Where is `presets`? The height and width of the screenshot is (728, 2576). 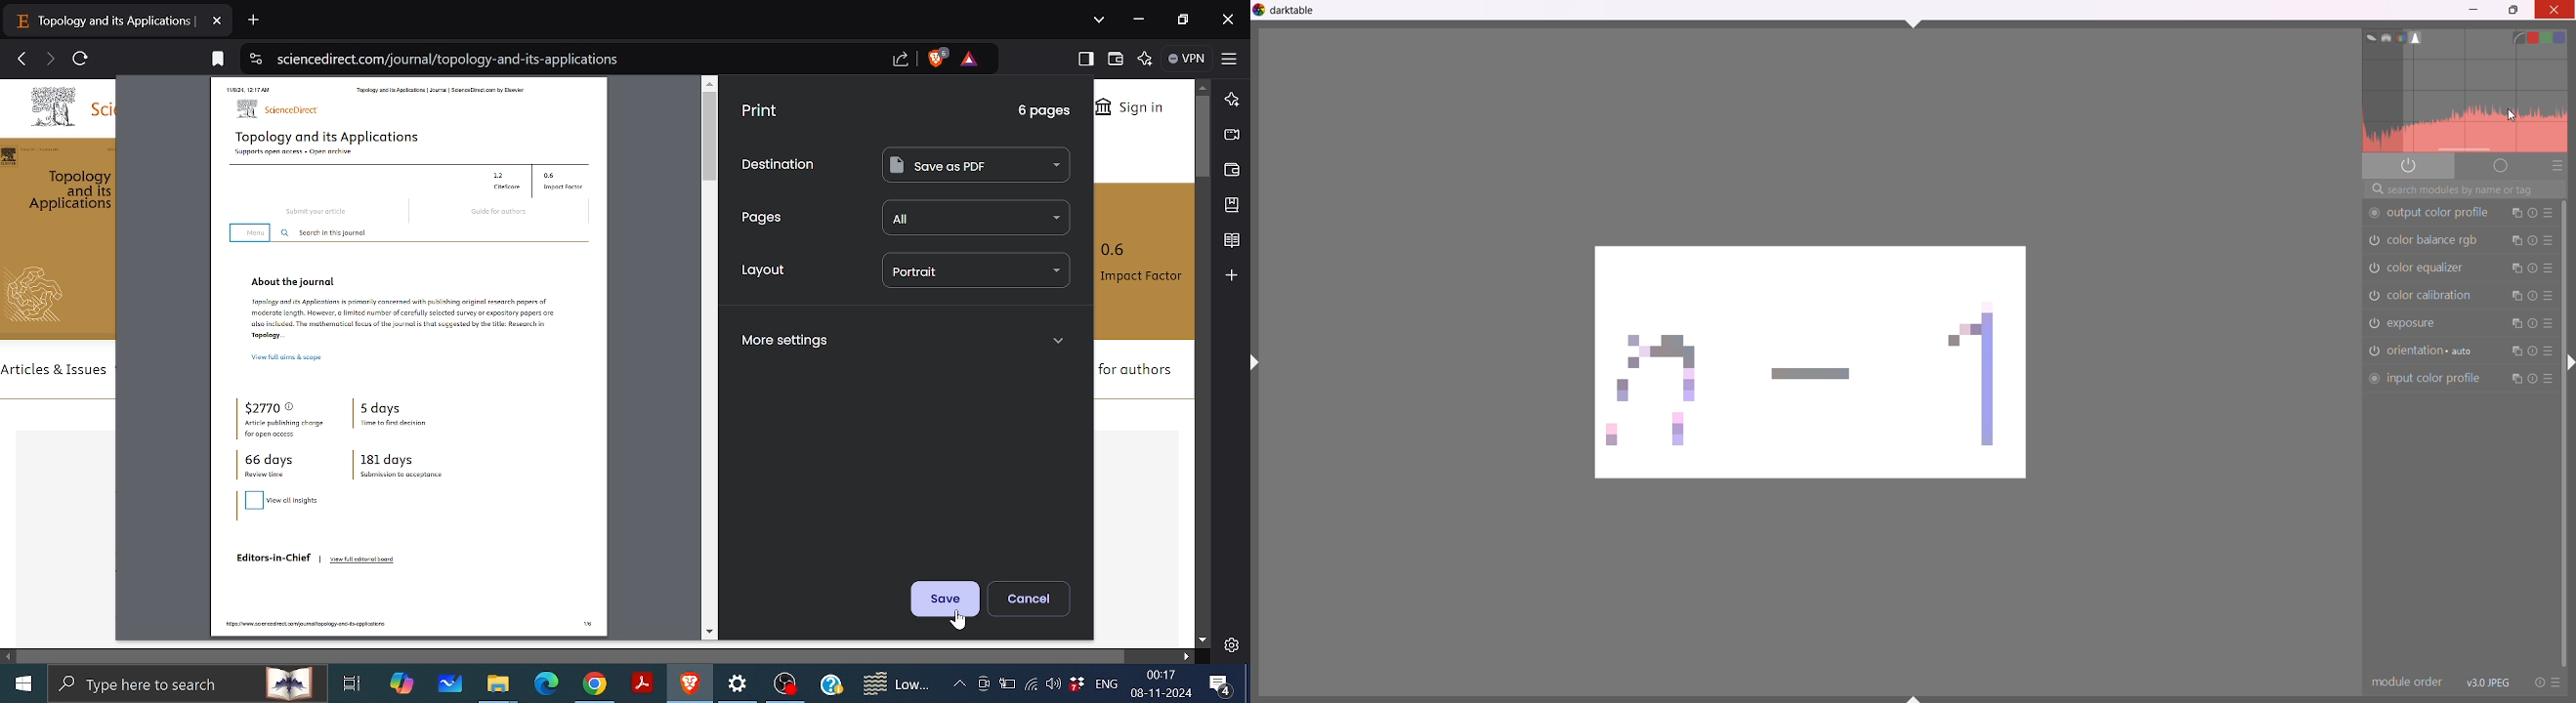 presets is located at coordinates (2549, 382).